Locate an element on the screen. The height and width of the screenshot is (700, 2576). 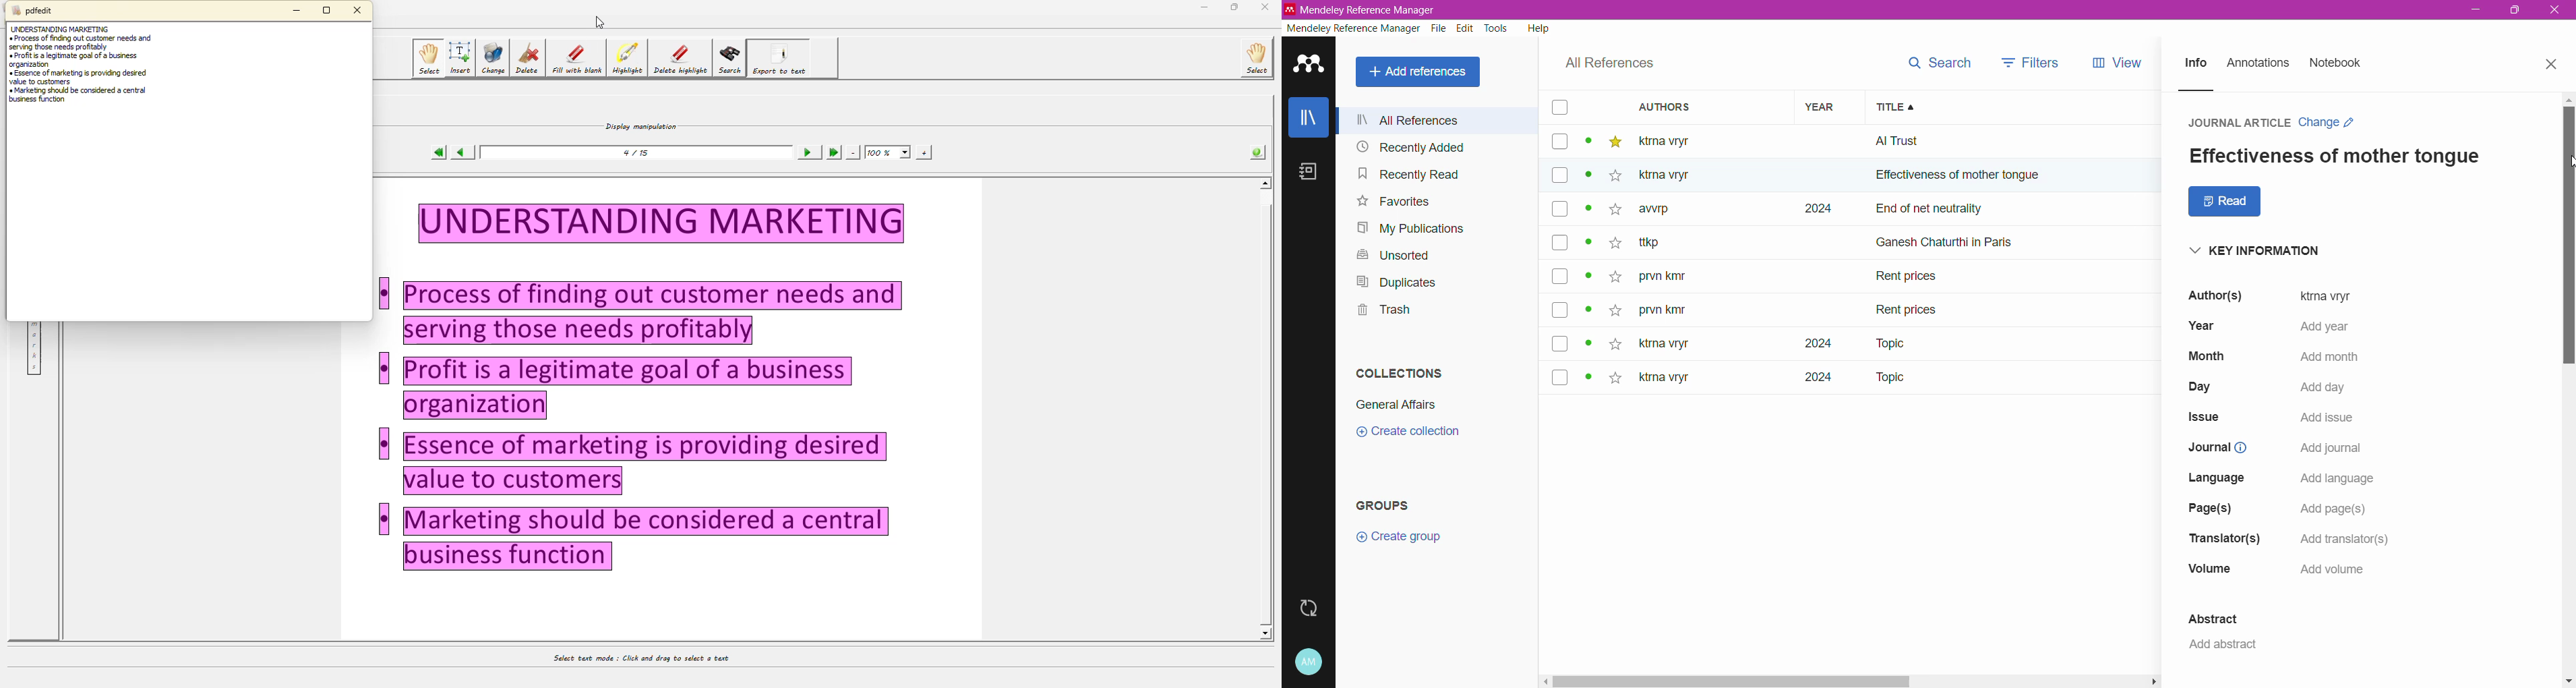
My Publications is located at coordinates (1413, 229).